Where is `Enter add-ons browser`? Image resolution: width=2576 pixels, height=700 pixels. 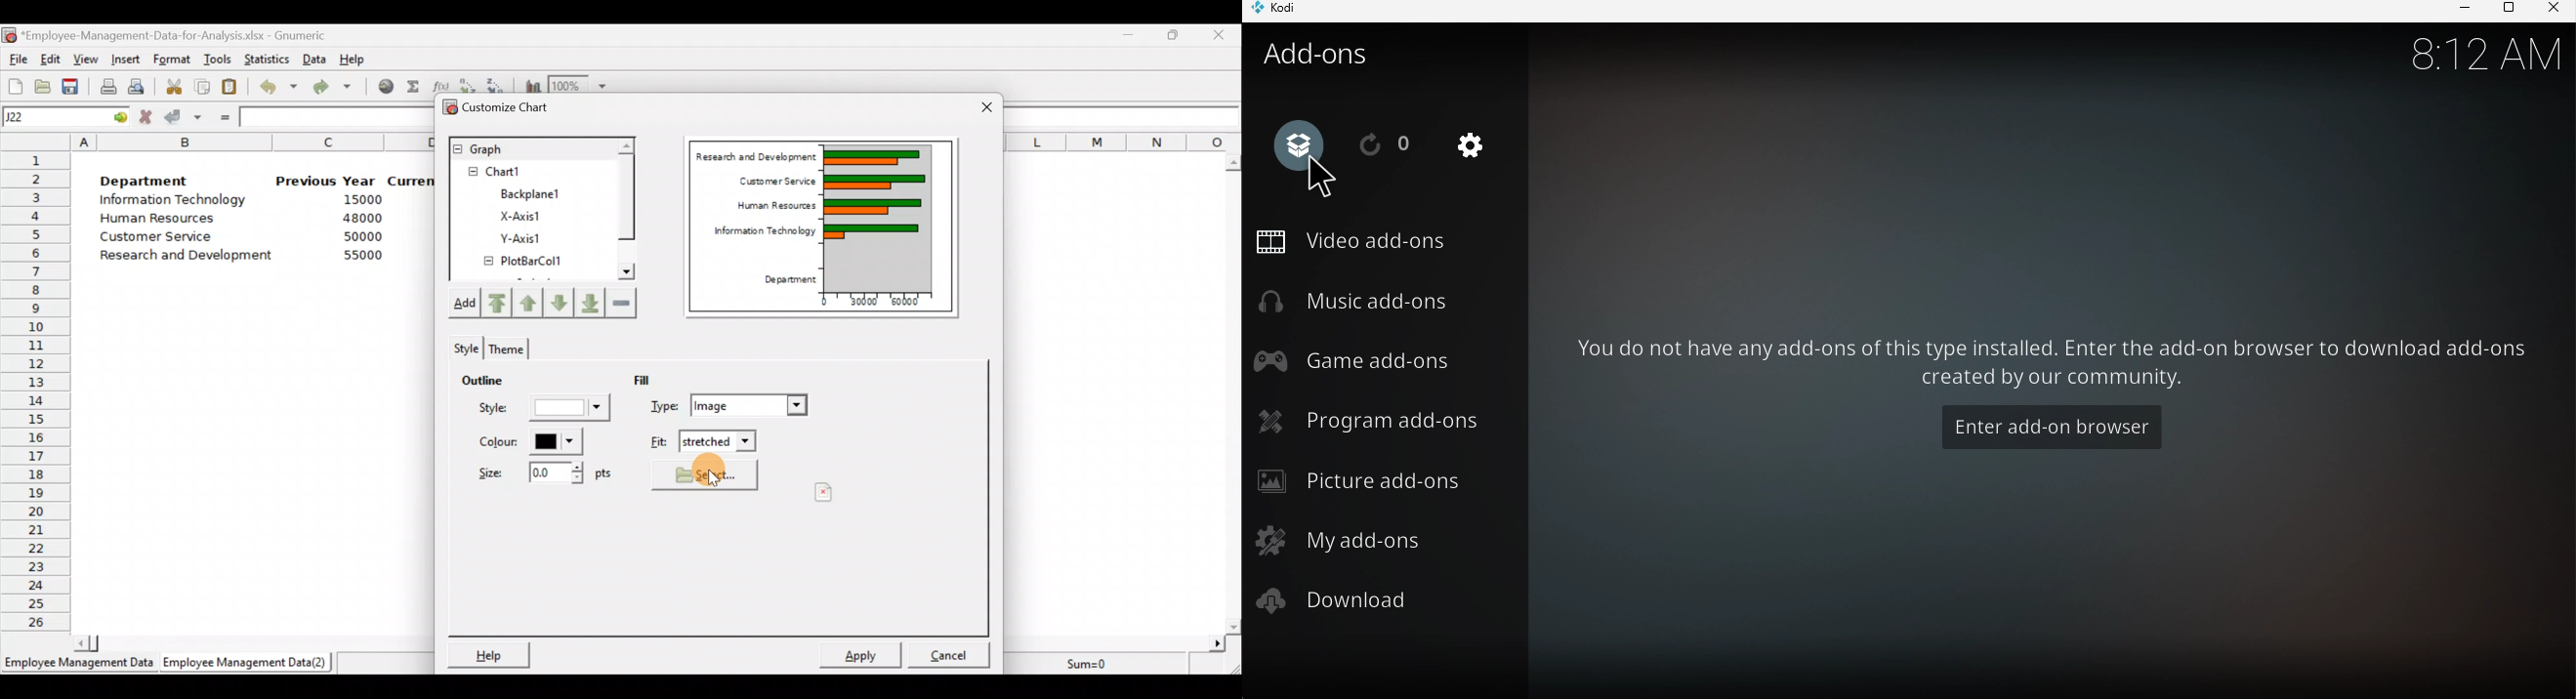 Enter add-ons browser is located at coordinates (2055, 426).